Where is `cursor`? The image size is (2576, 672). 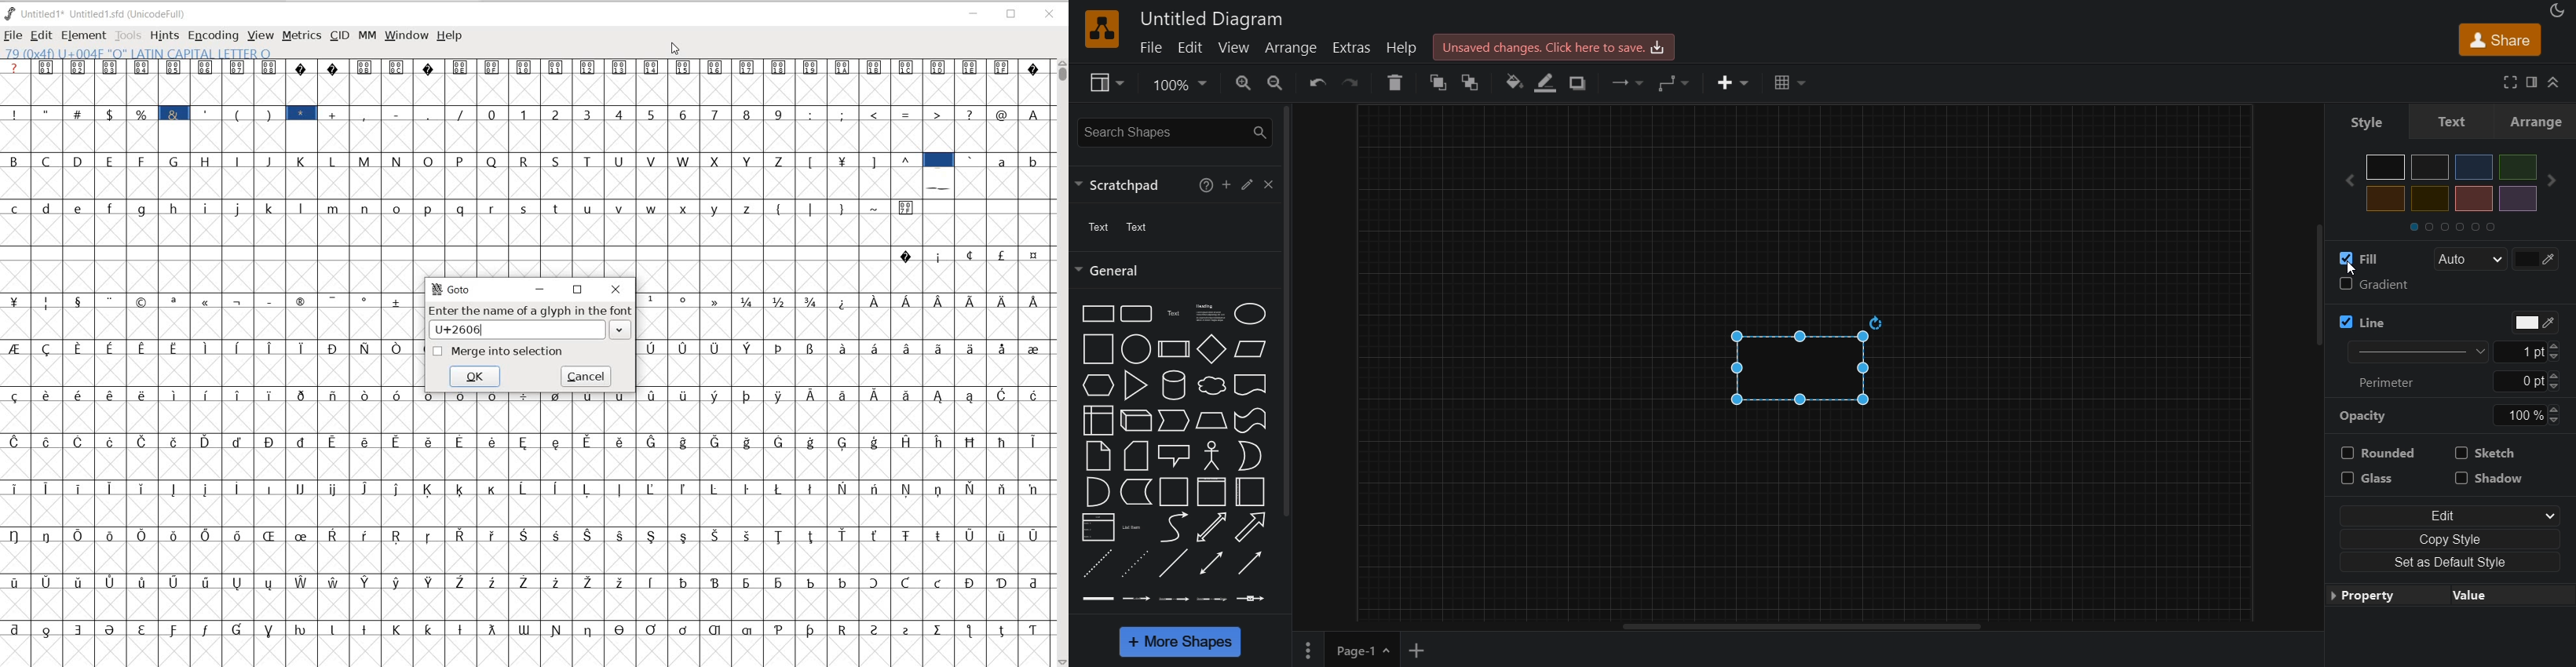 cursor is located at coordinates (2355, 270).